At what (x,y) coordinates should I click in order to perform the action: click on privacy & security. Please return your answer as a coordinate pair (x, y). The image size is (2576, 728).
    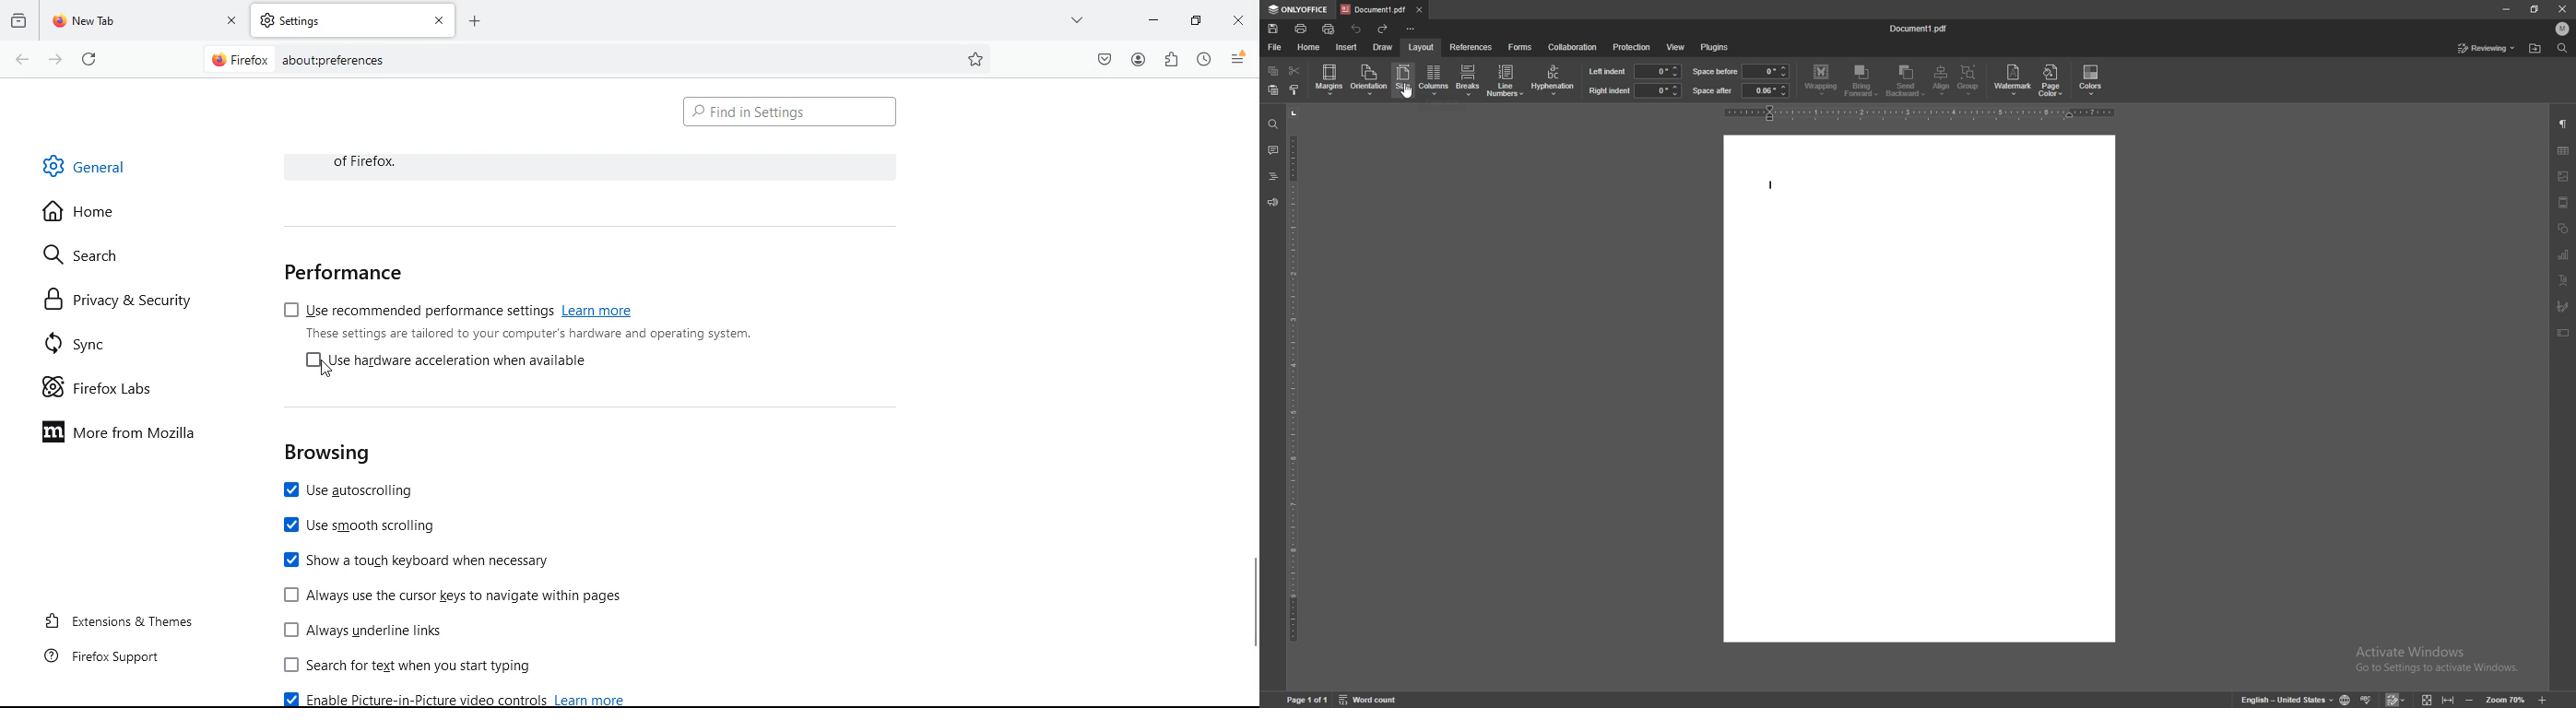
    Looking at the image, I should click on (120, 300).